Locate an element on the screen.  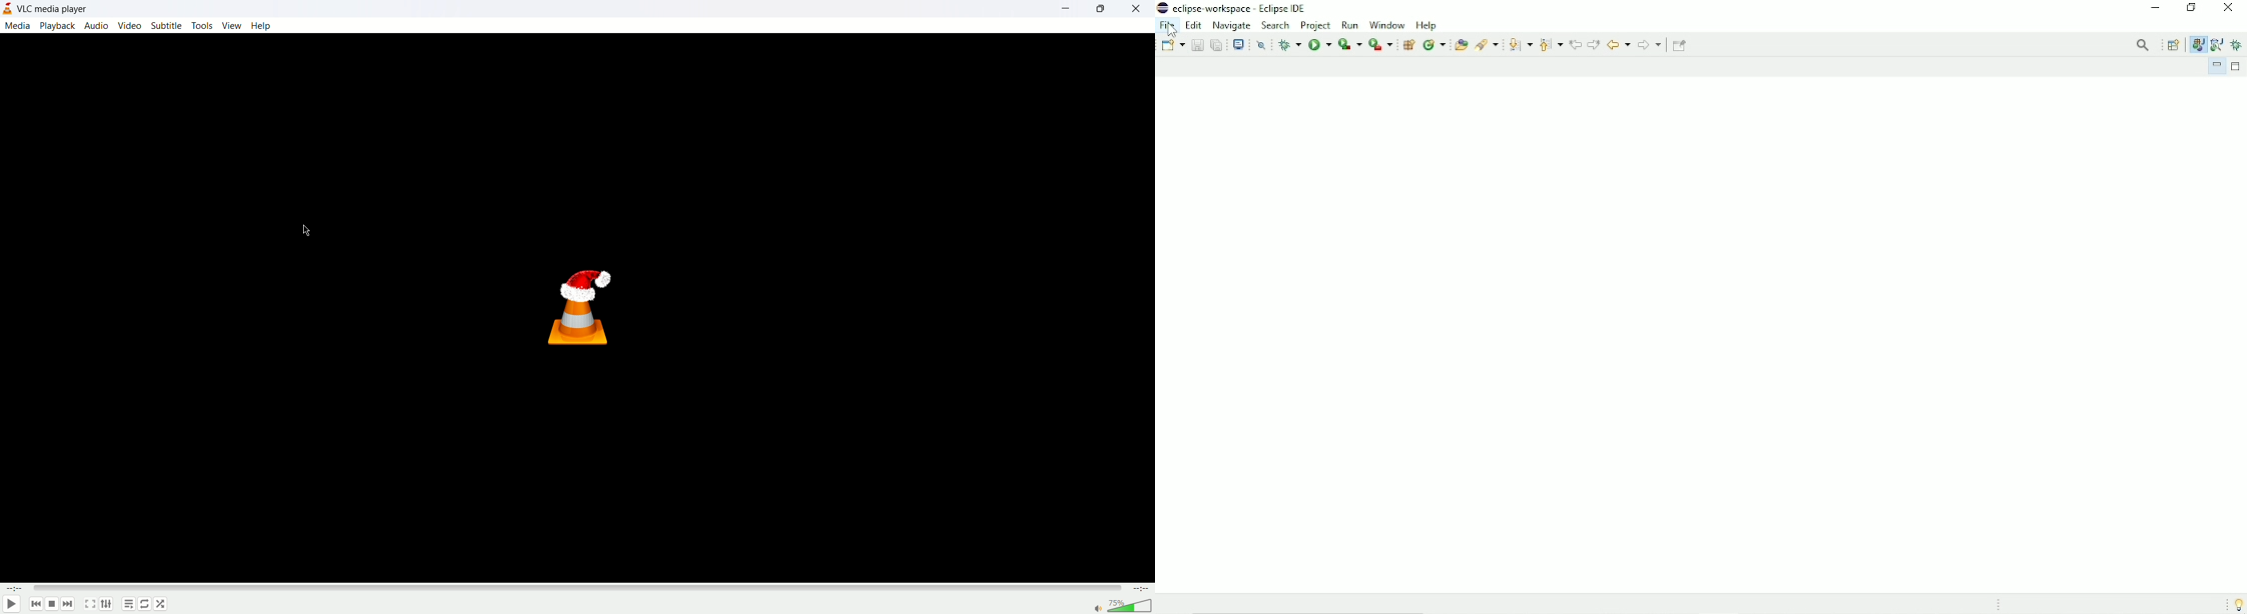
Forward is located at coordinates (1650, 45).